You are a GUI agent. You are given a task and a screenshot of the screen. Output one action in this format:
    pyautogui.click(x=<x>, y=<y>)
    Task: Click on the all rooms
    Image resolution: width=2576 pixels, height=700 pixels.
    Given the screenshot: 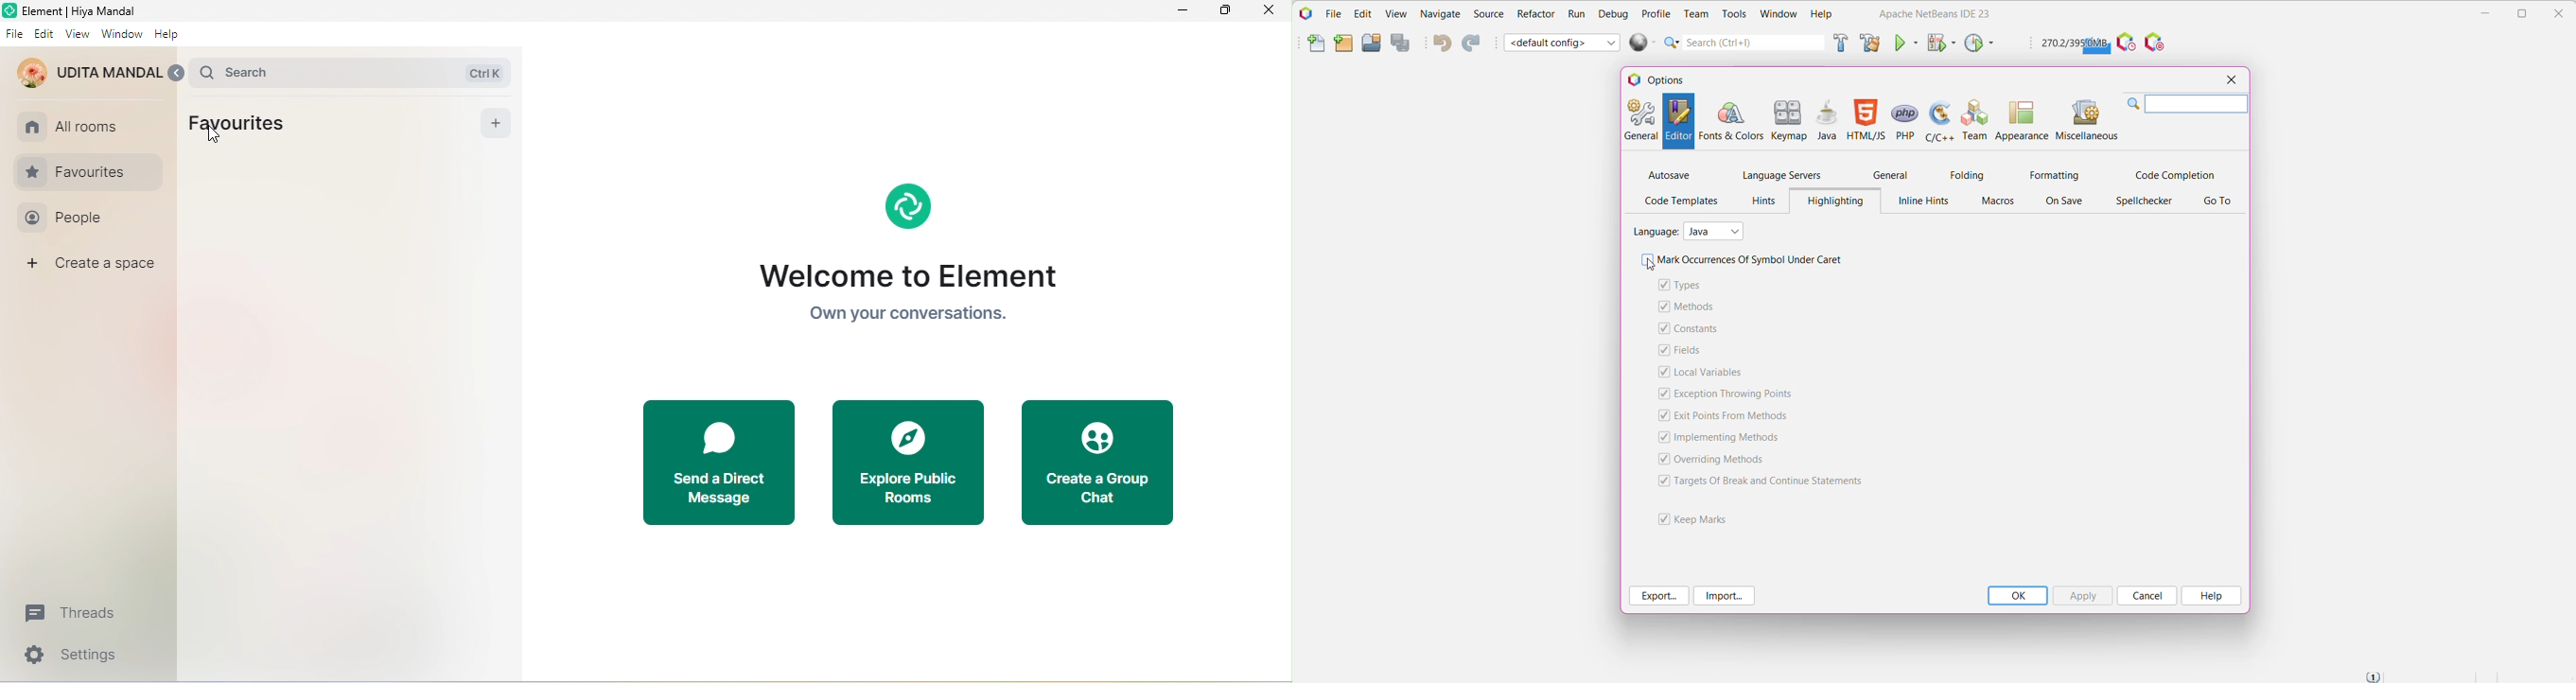 What is the action you would take?
    pyautogui.click(x=79, y=124)
    